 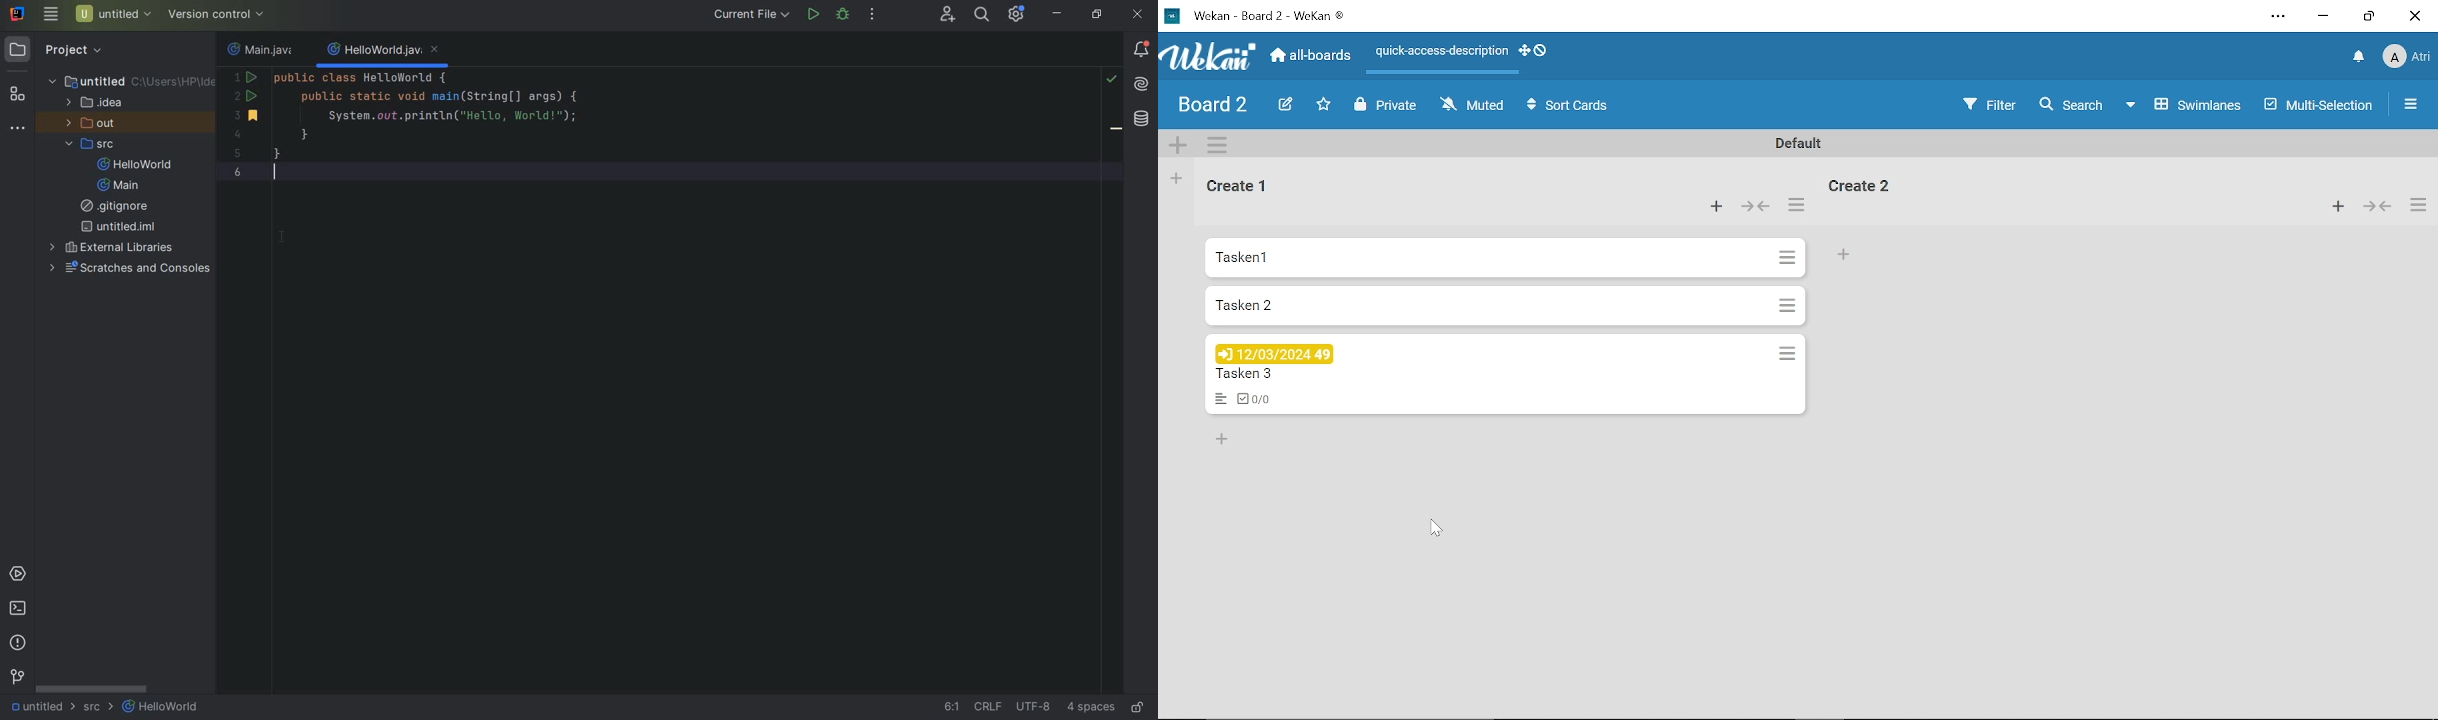 I want to click on all-boards, so click(x=1309, y=55).